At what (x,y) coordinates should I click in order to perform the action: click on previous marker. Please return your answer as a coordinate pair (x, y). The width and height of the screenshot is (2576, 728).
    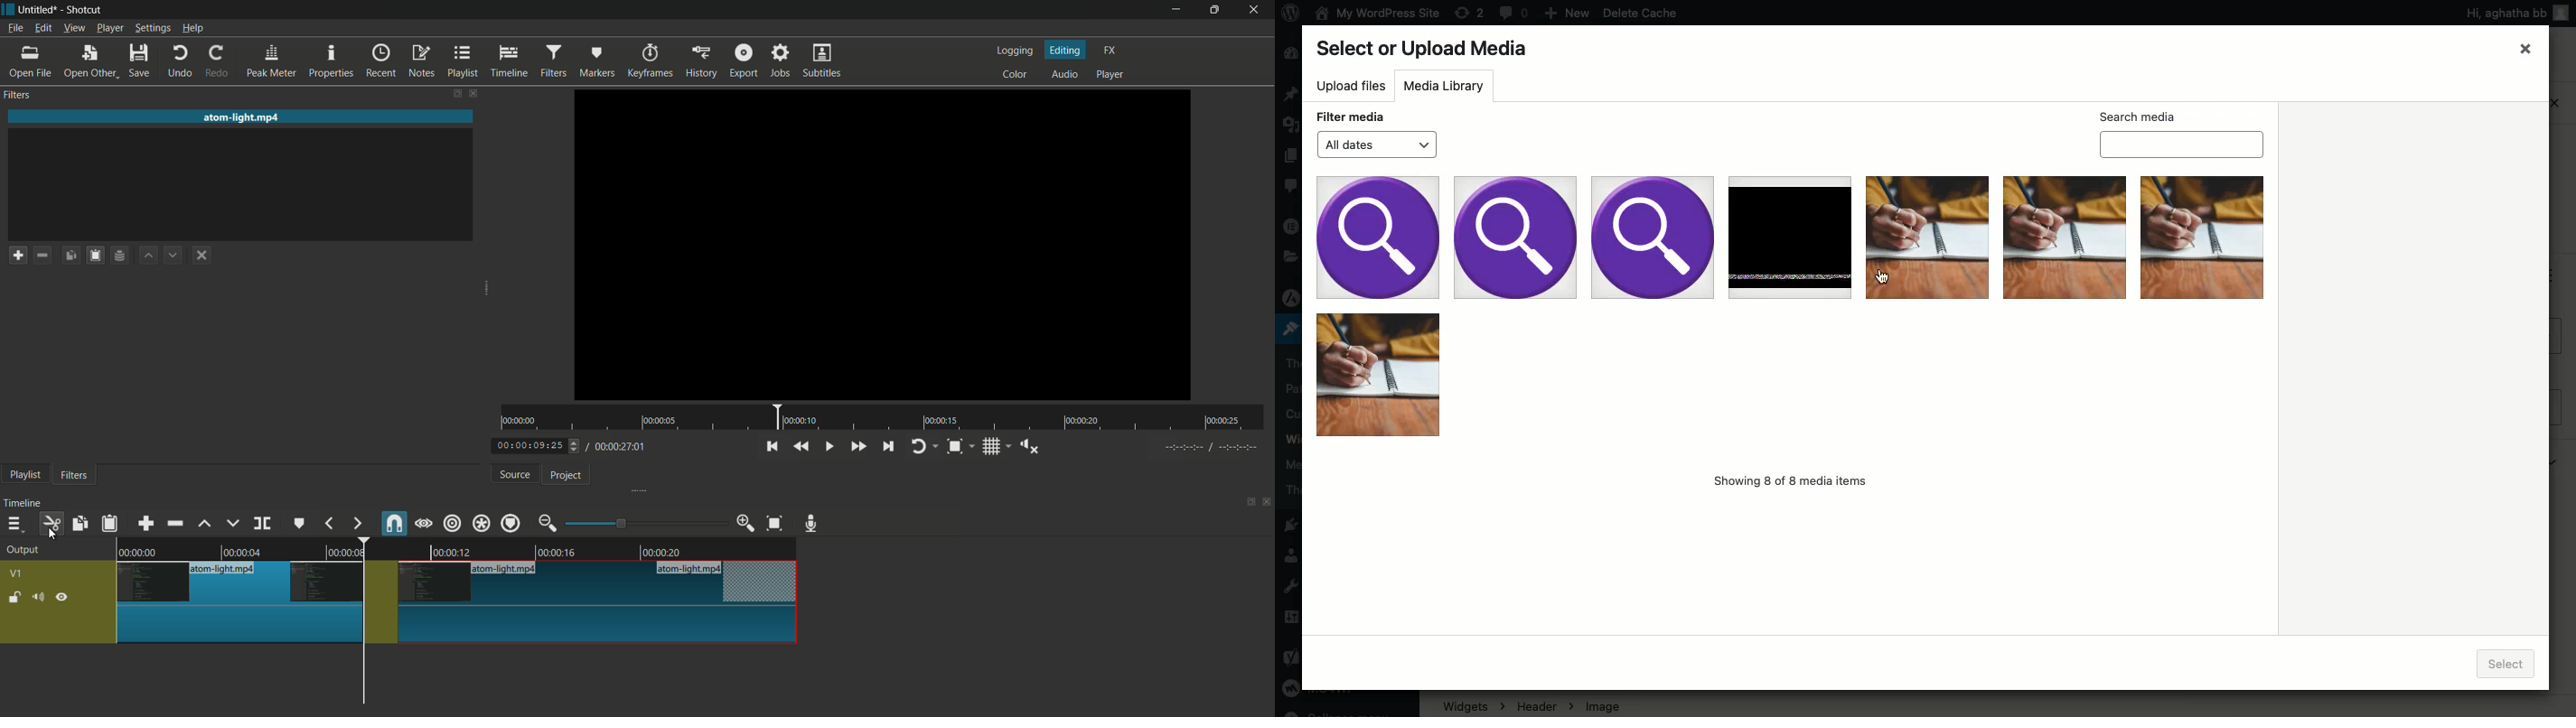
    Looking at the image, I should click on (330, 523).